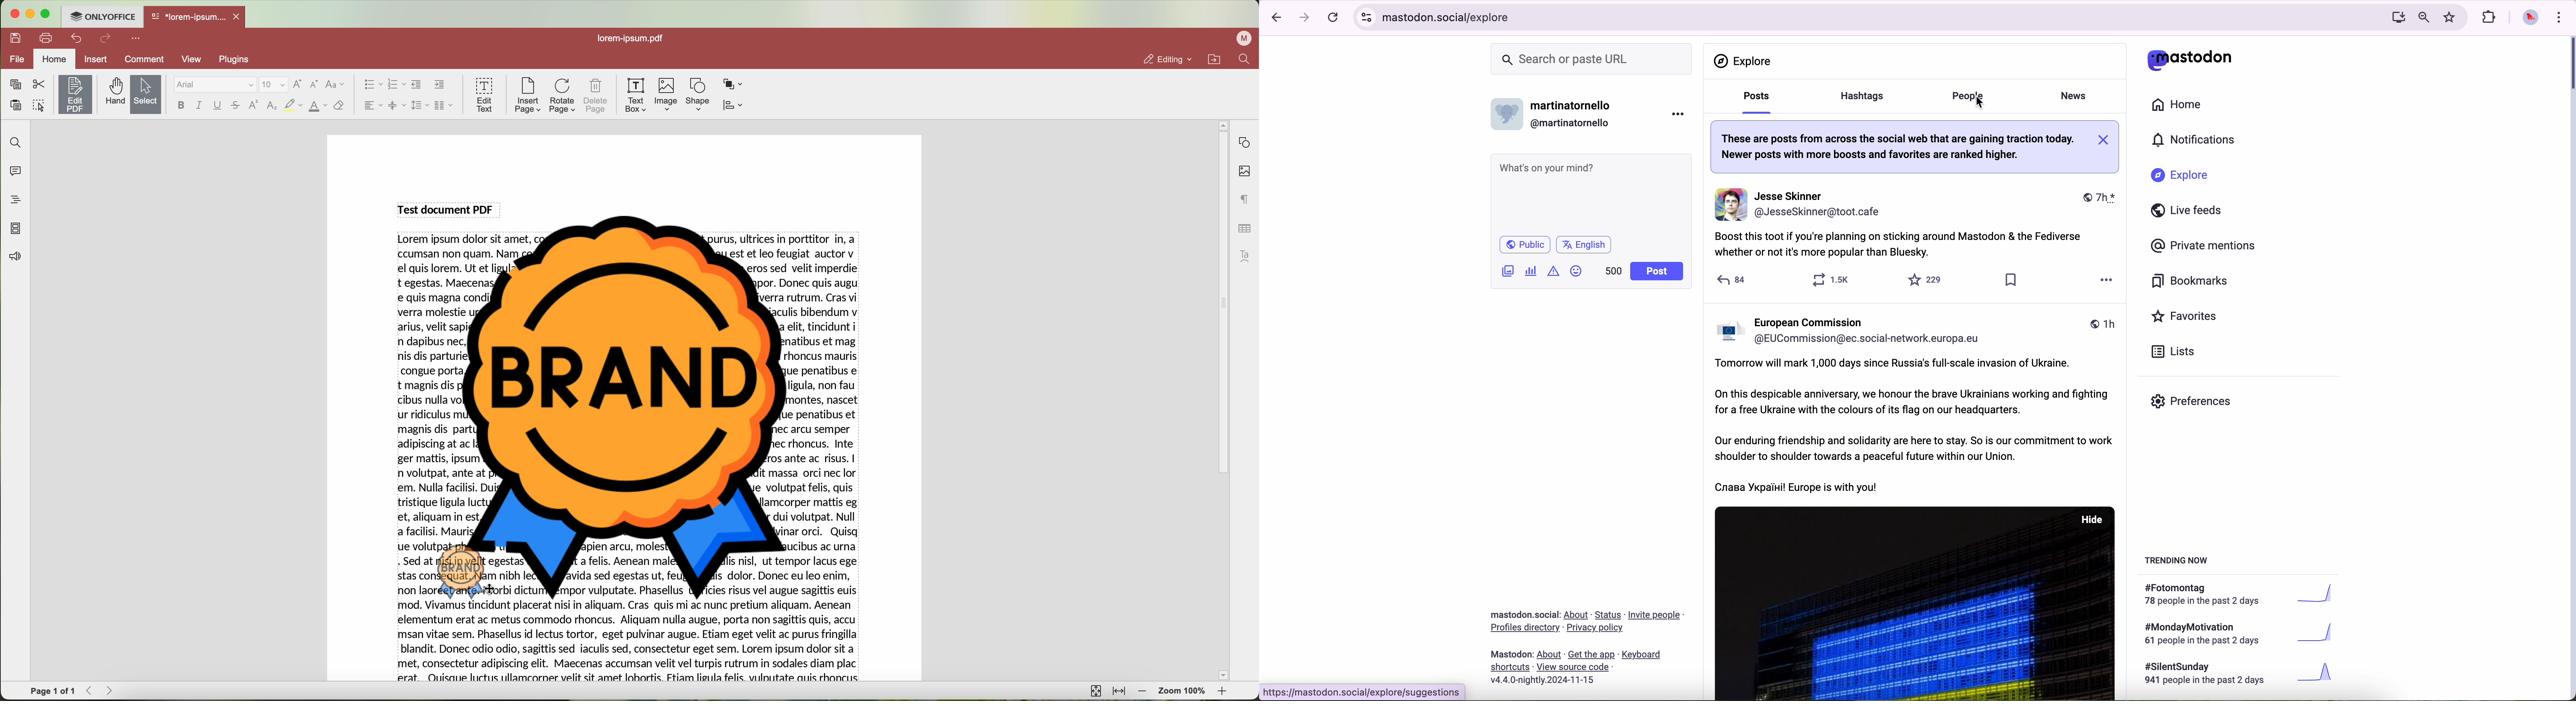 The image size is (2576, 728). Describe the element at coordinates (596, 97) in the screenshot. I see `delete page` at that location.